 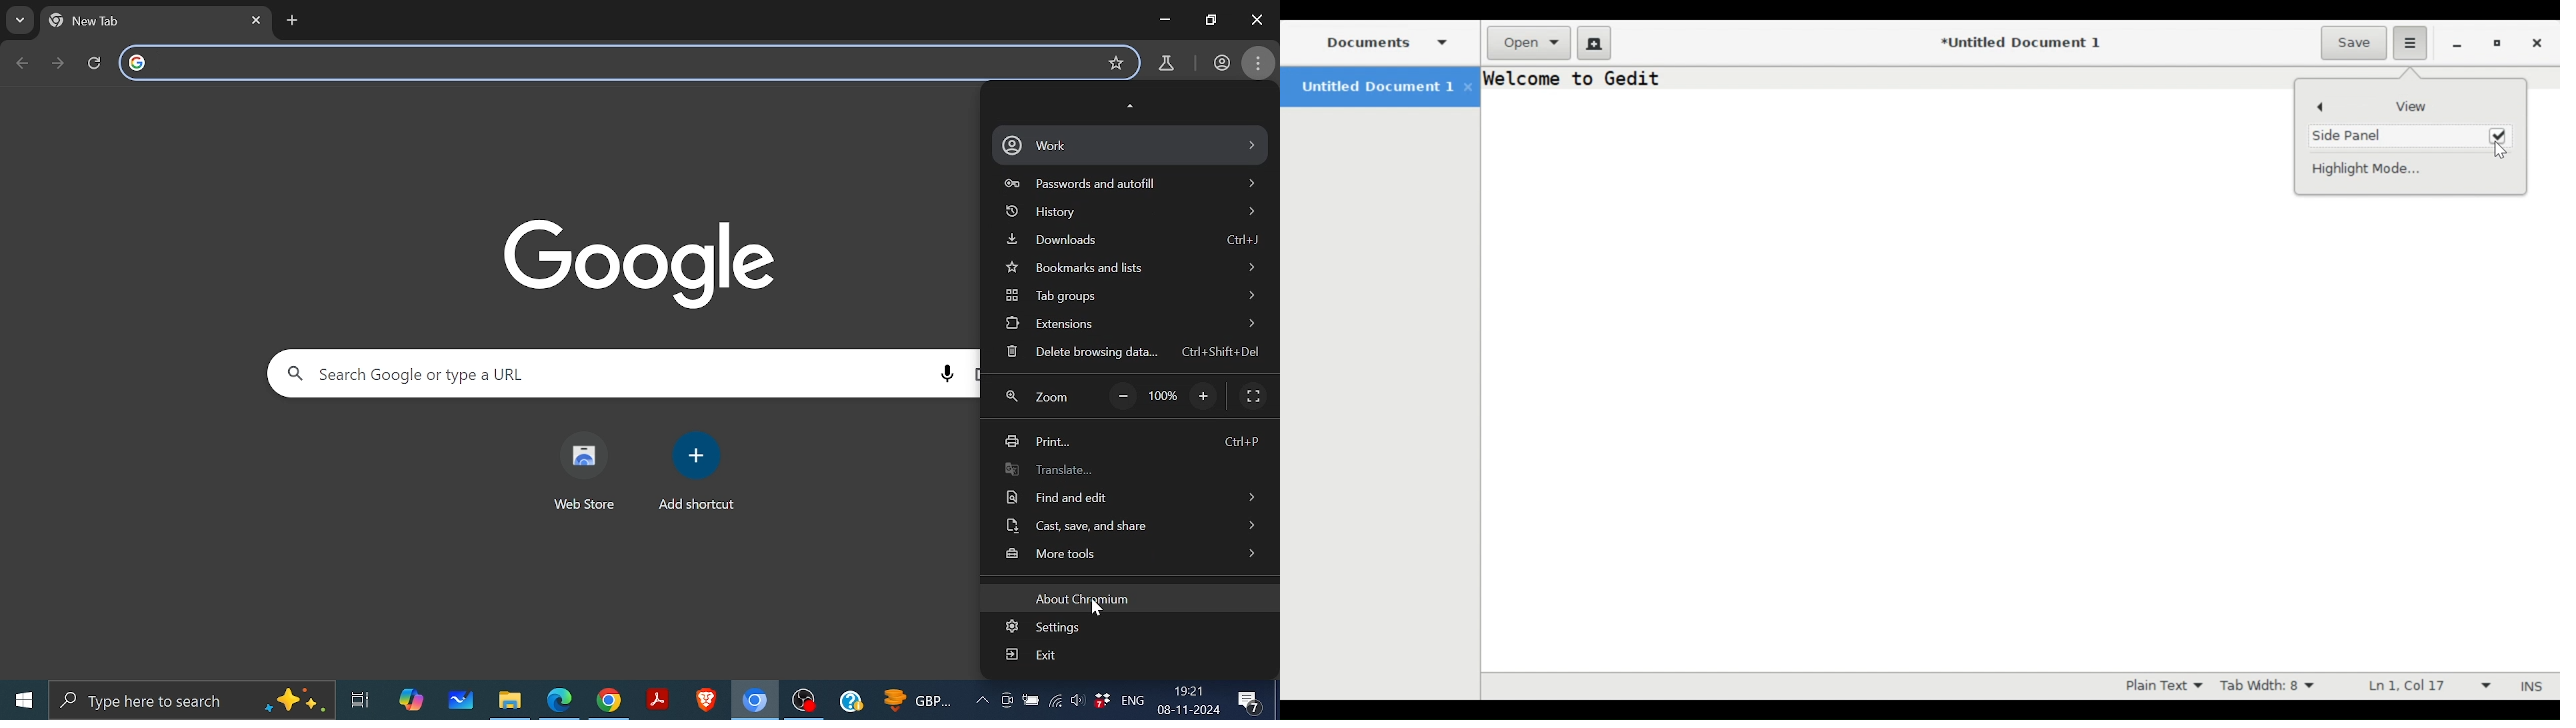 I want to click on More tools, so click(x=1130, y=552).